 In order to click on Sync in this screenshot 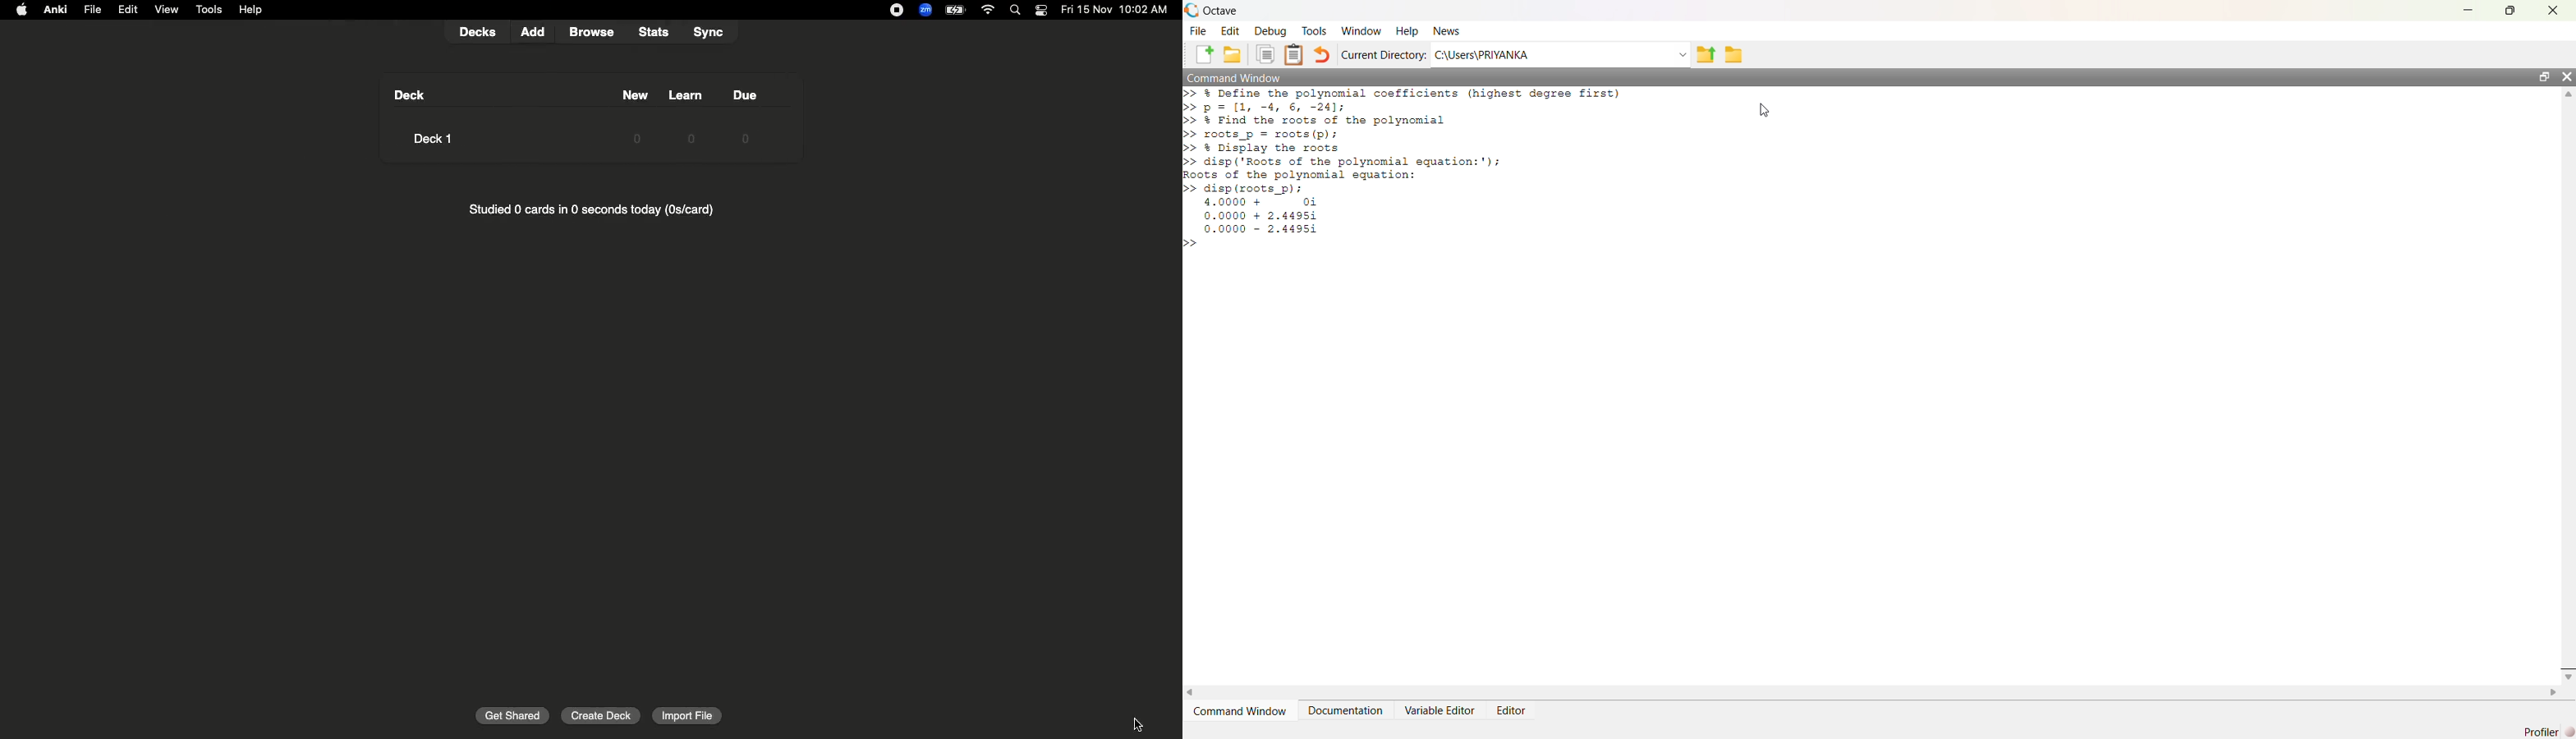, I will do `click(709, 30)`.